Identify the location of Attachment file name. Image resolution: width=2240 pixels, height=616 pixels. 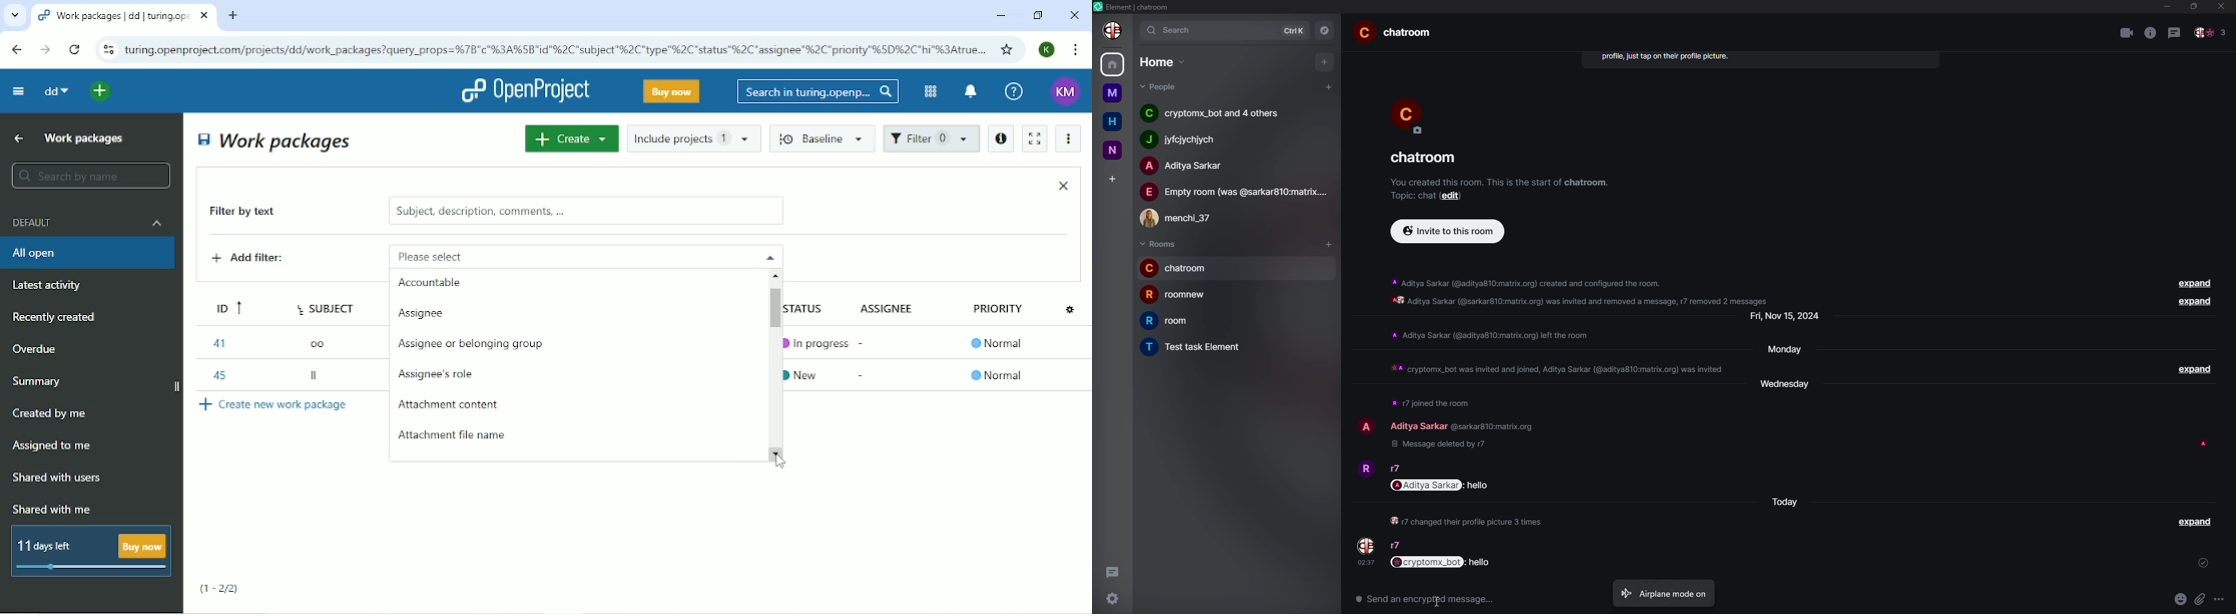
(450, 435).